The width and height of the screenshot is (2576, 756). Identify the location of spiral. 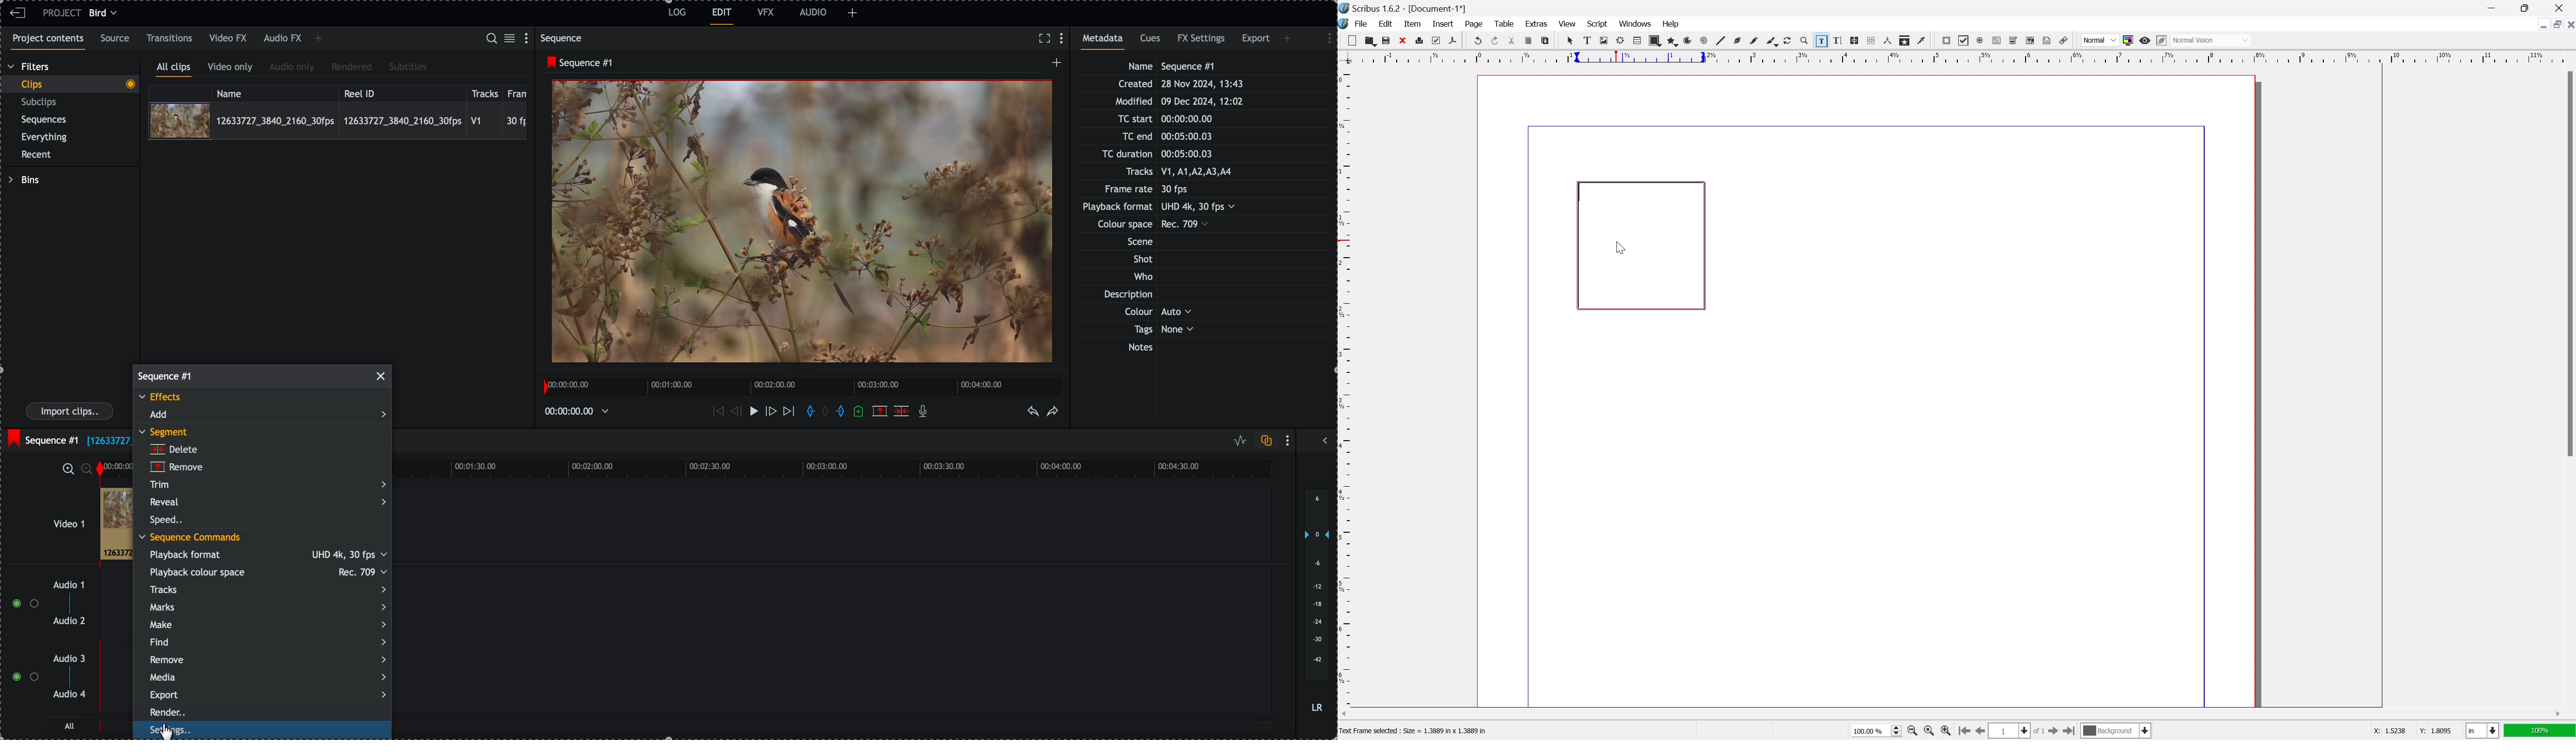
(1704, 42).